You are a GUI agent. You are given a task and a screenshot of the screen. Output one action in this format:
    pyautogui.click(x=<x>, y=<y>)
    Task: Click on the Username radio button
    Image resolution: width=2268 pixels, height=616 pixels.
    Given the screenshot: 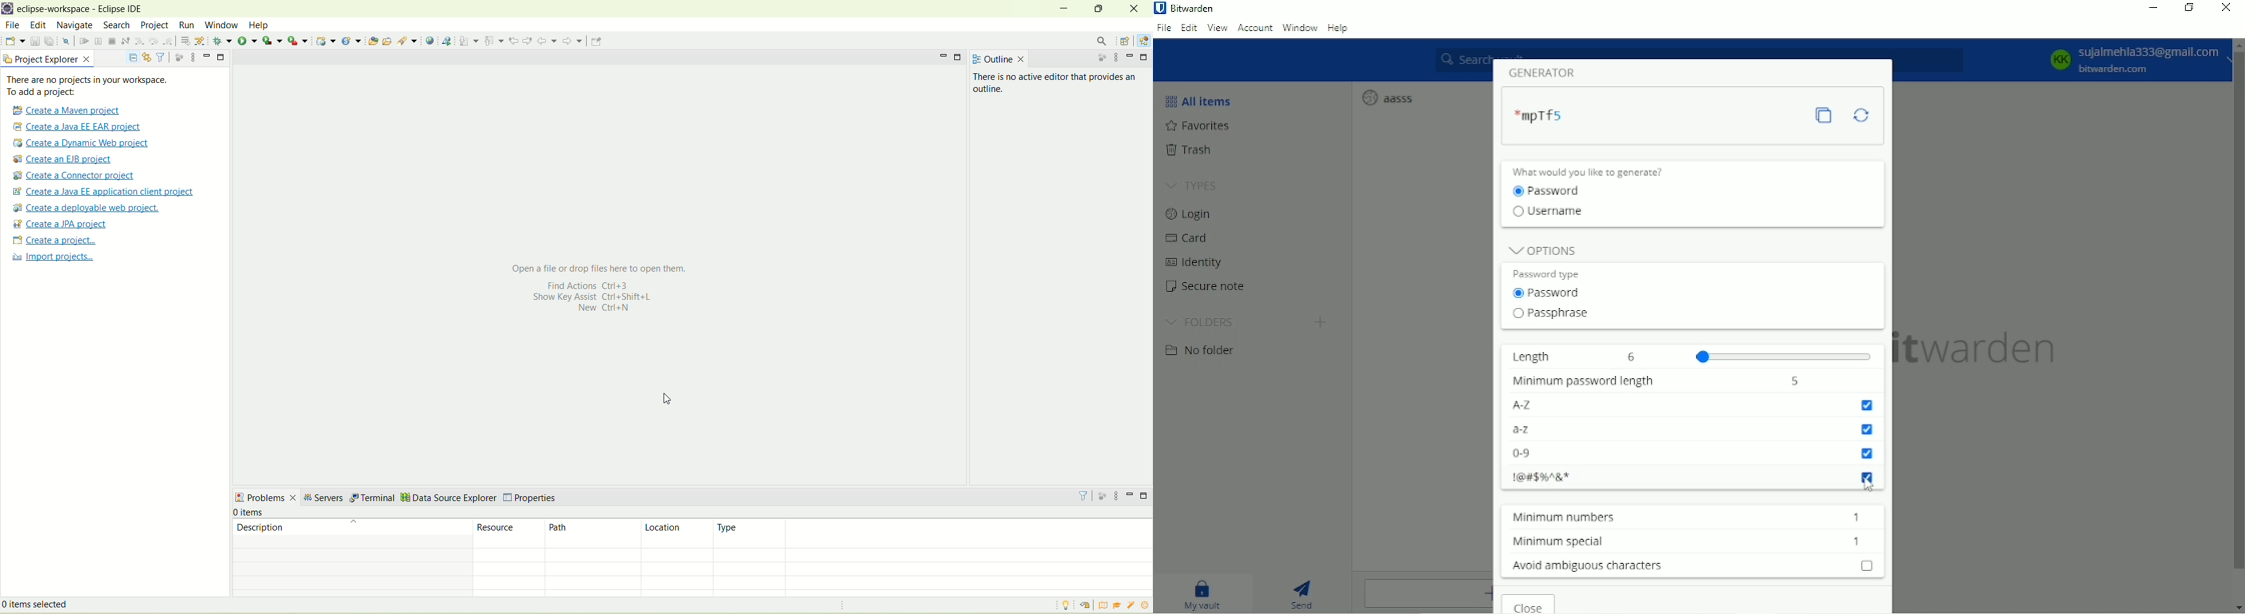 What is the action you would take?
    pyautogui.click(x=1551, y=212)
    